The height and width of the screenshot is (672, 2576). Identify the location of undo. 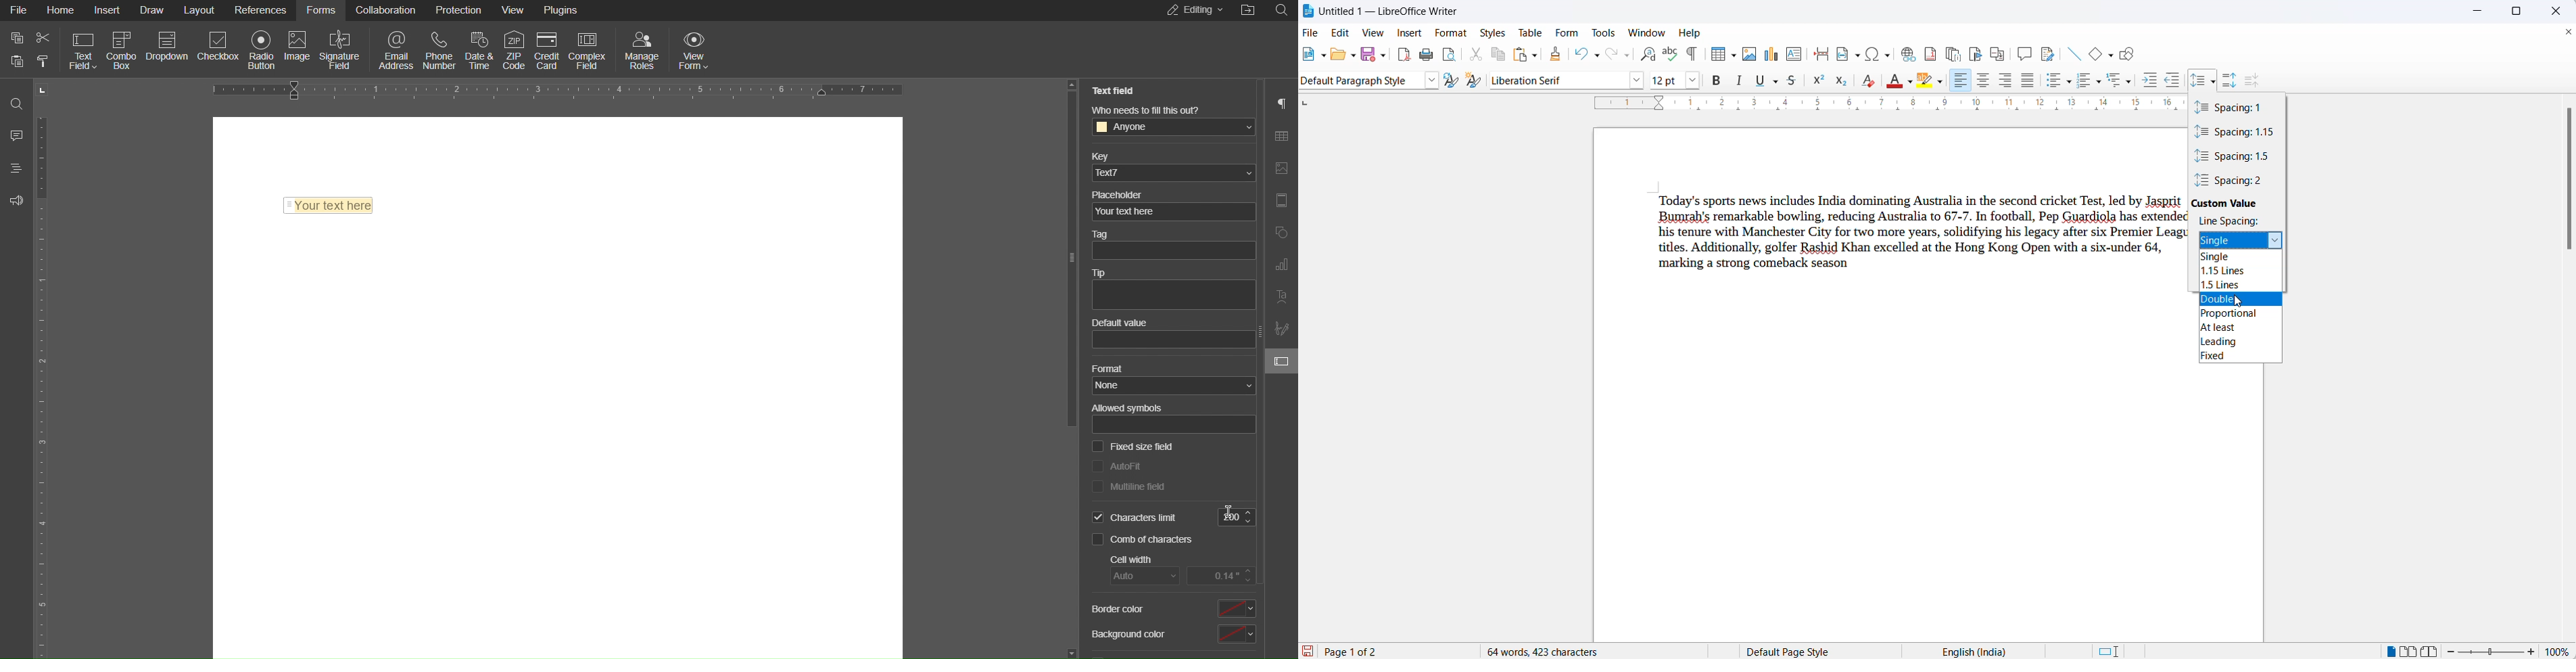
(1580, 55).